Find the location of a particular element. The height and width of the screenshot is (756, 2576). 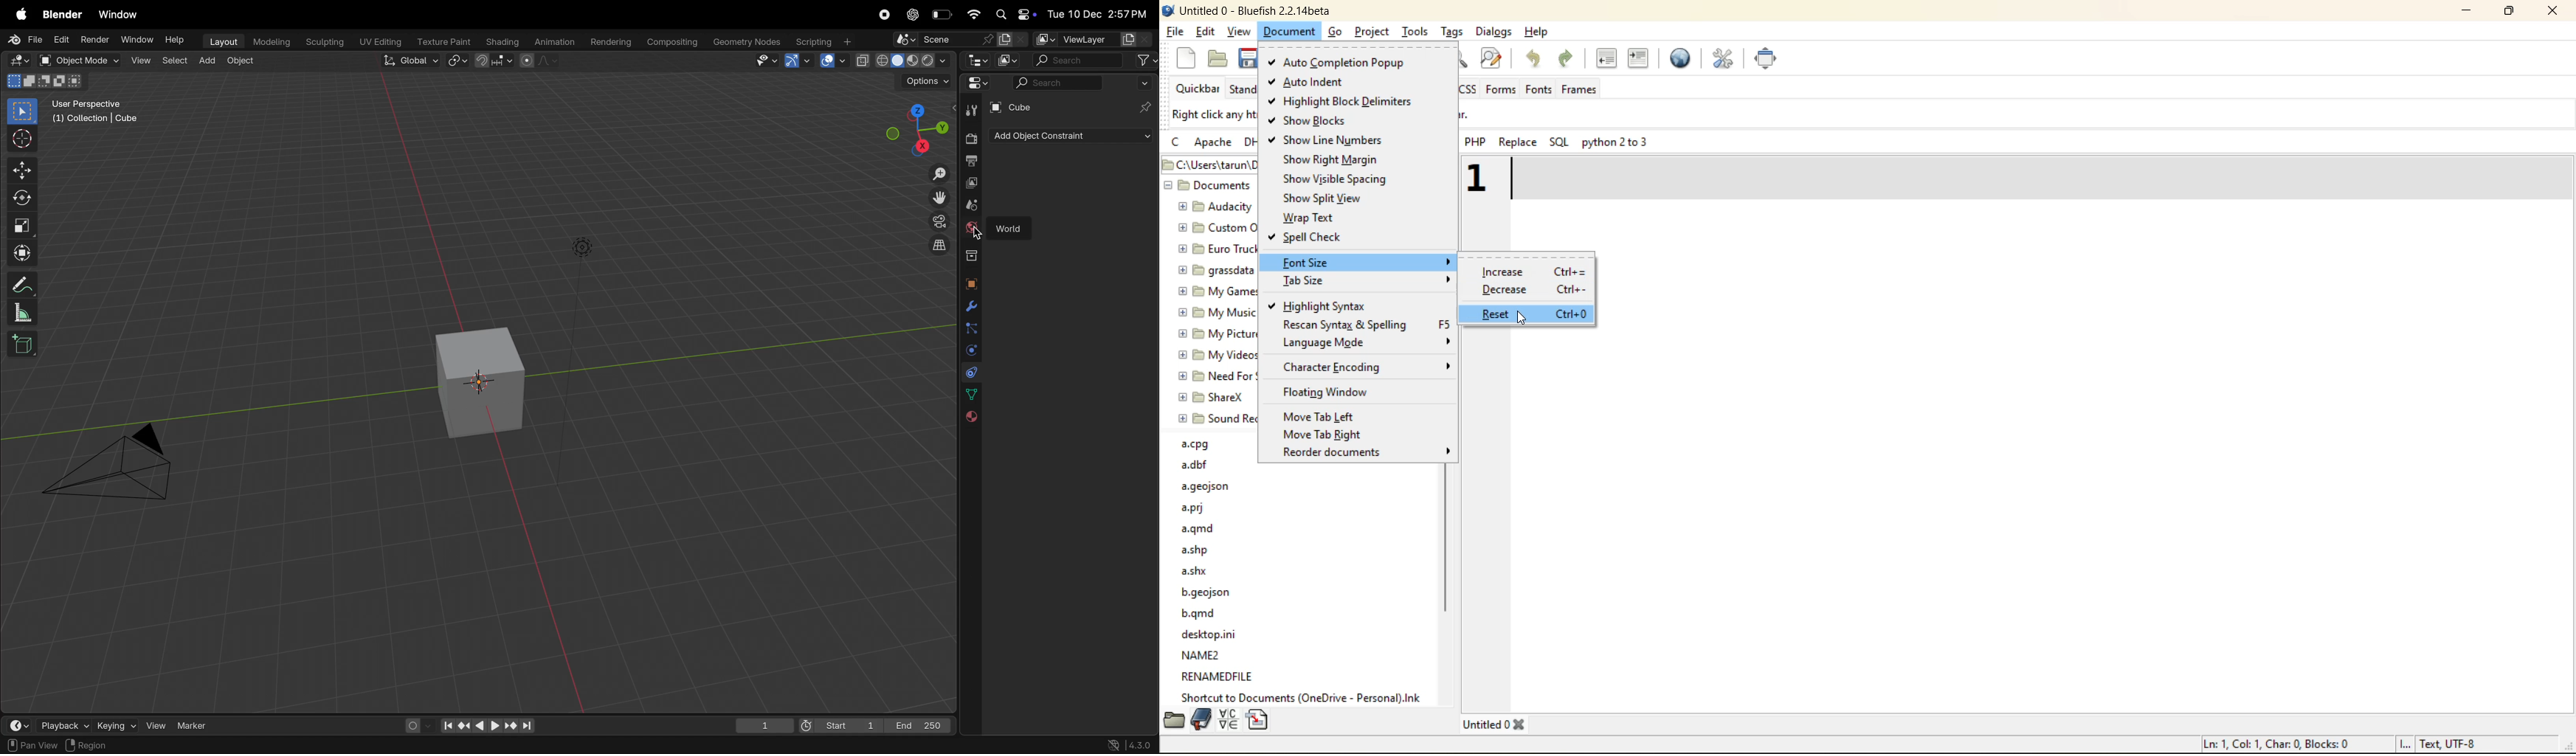

tab size is located at coordinates (1315, 283).